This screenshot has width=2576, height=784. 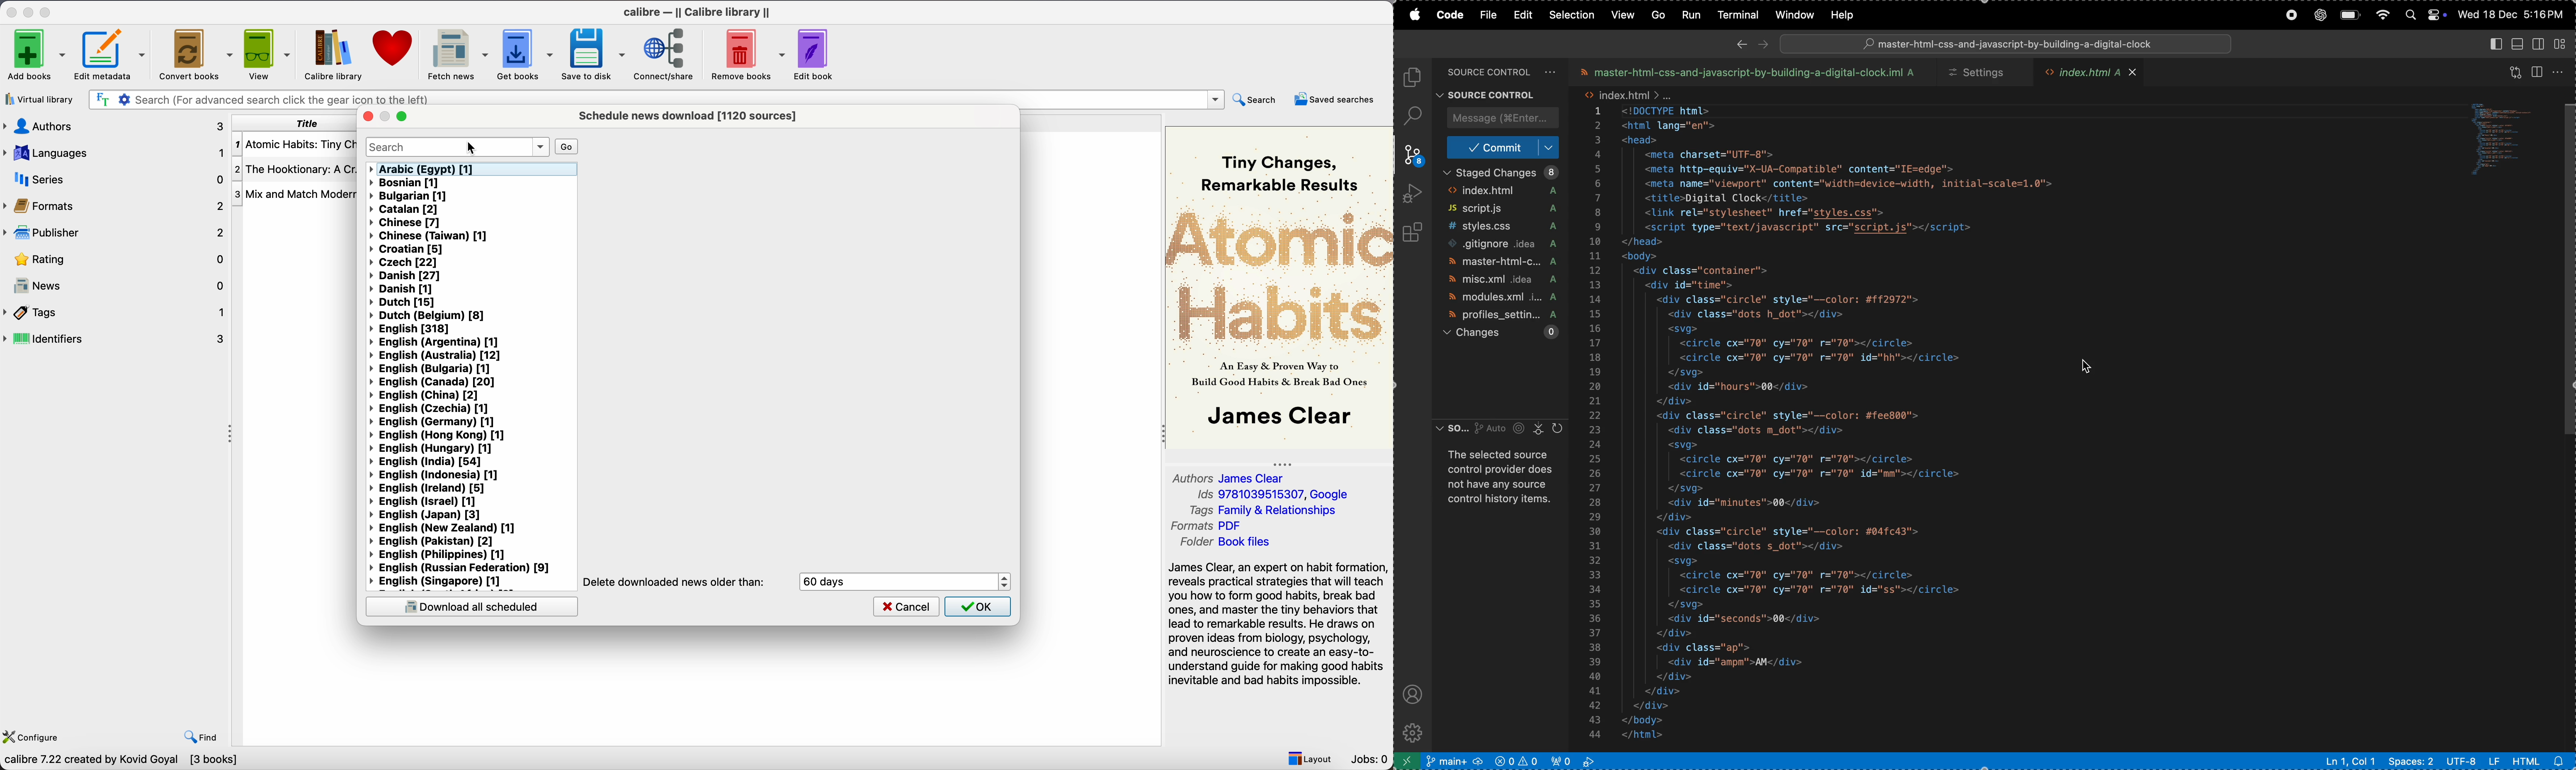 What do you see at coordinates (429, 409) in the screenshot?
I see `English (Czechia) [1]` at bounding box center [429, 409].